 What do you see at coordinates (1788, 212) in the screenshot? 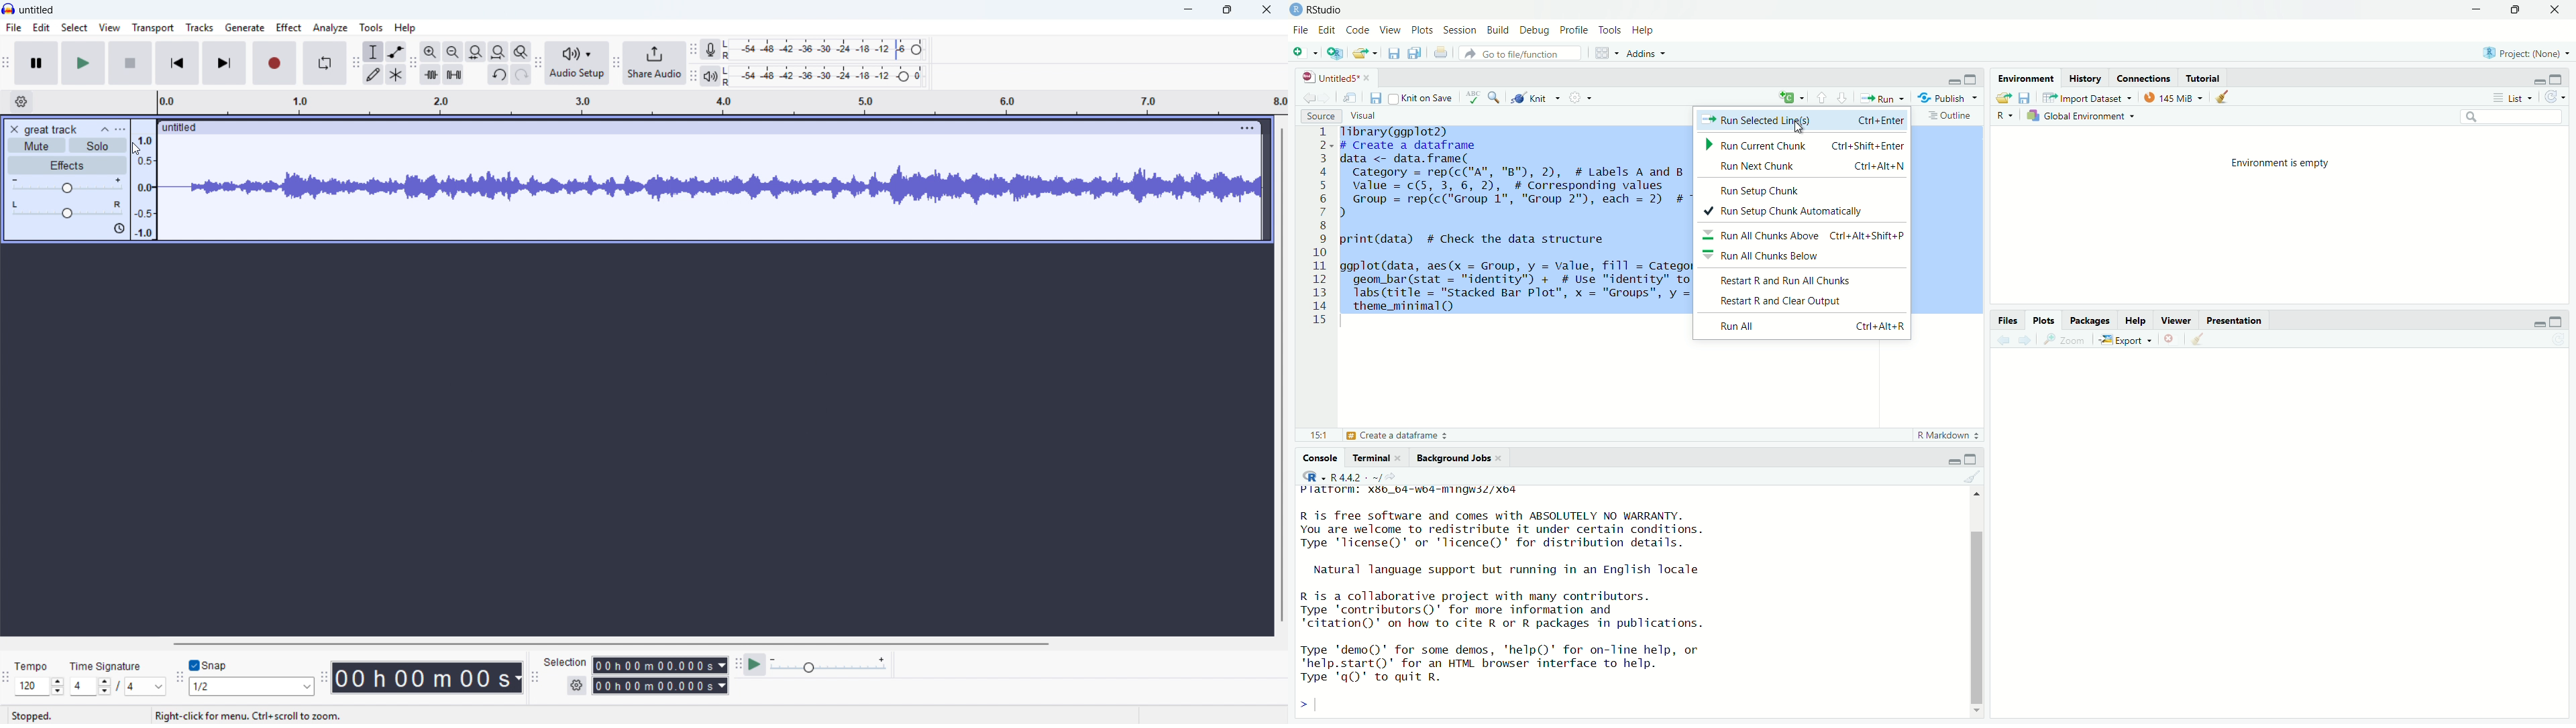
I see `+ Run Setup Chunk Automatically` at bounding box center [1788, 212].